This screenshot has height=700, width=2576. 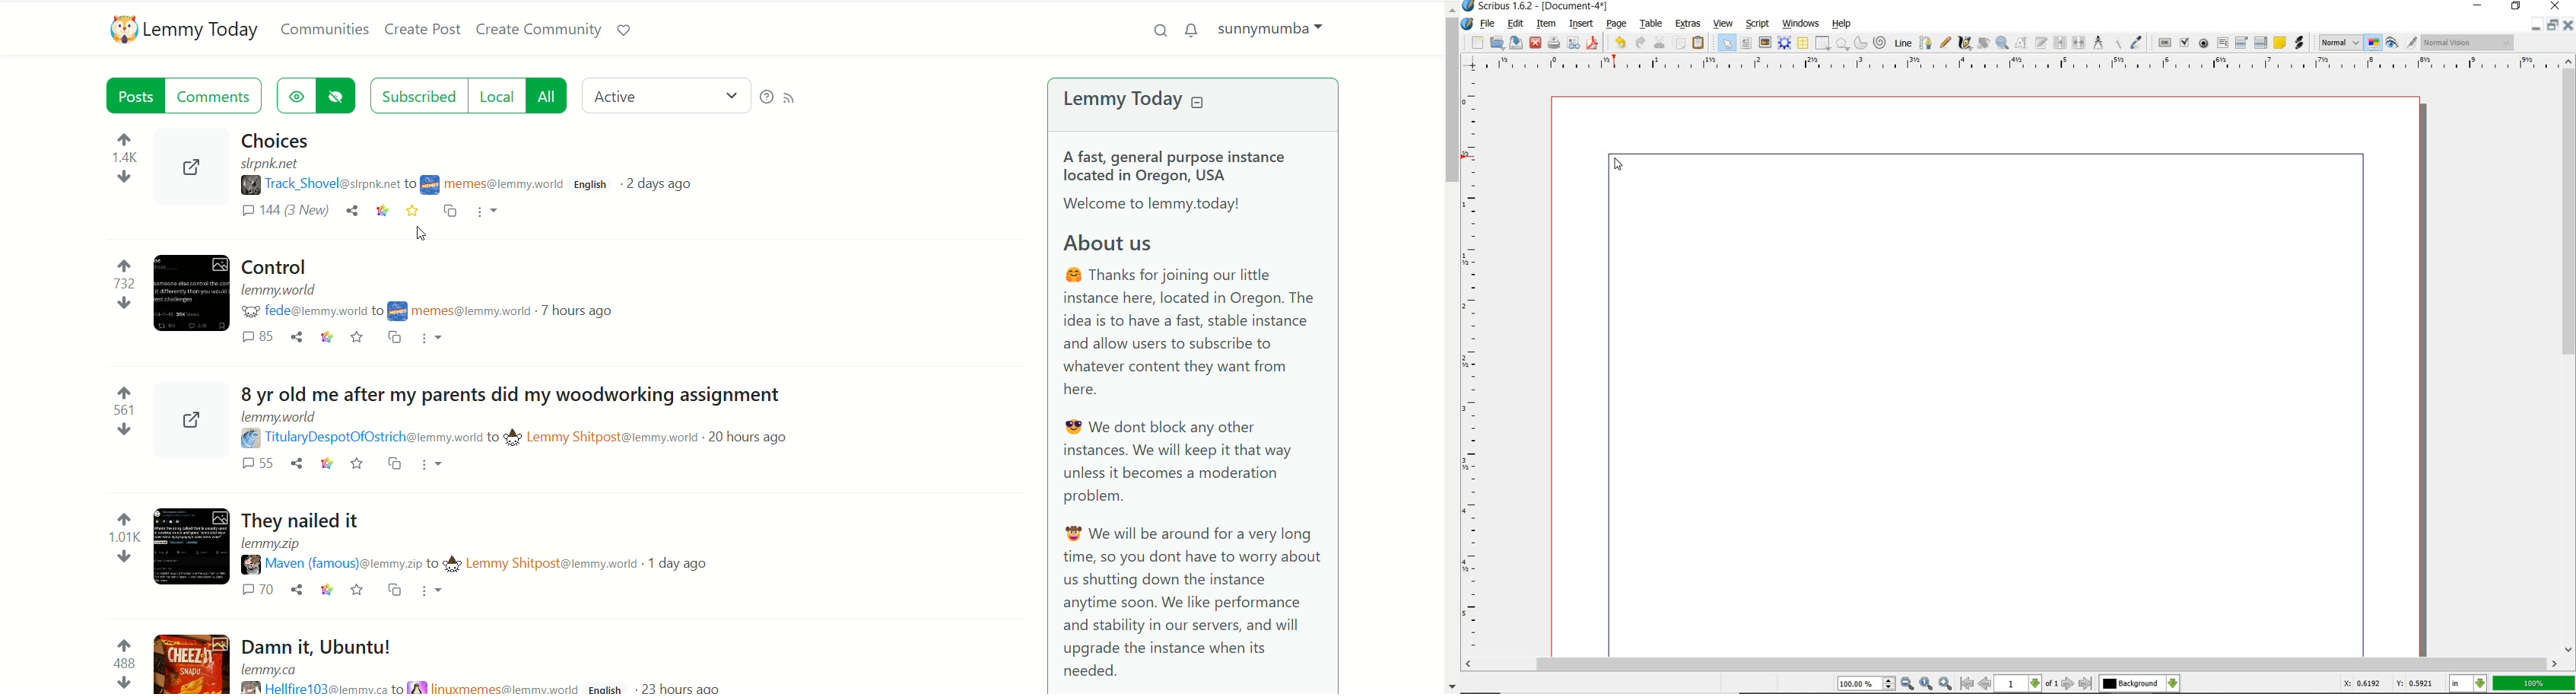 I want to click on Poster details, so click(x=459, y=438).